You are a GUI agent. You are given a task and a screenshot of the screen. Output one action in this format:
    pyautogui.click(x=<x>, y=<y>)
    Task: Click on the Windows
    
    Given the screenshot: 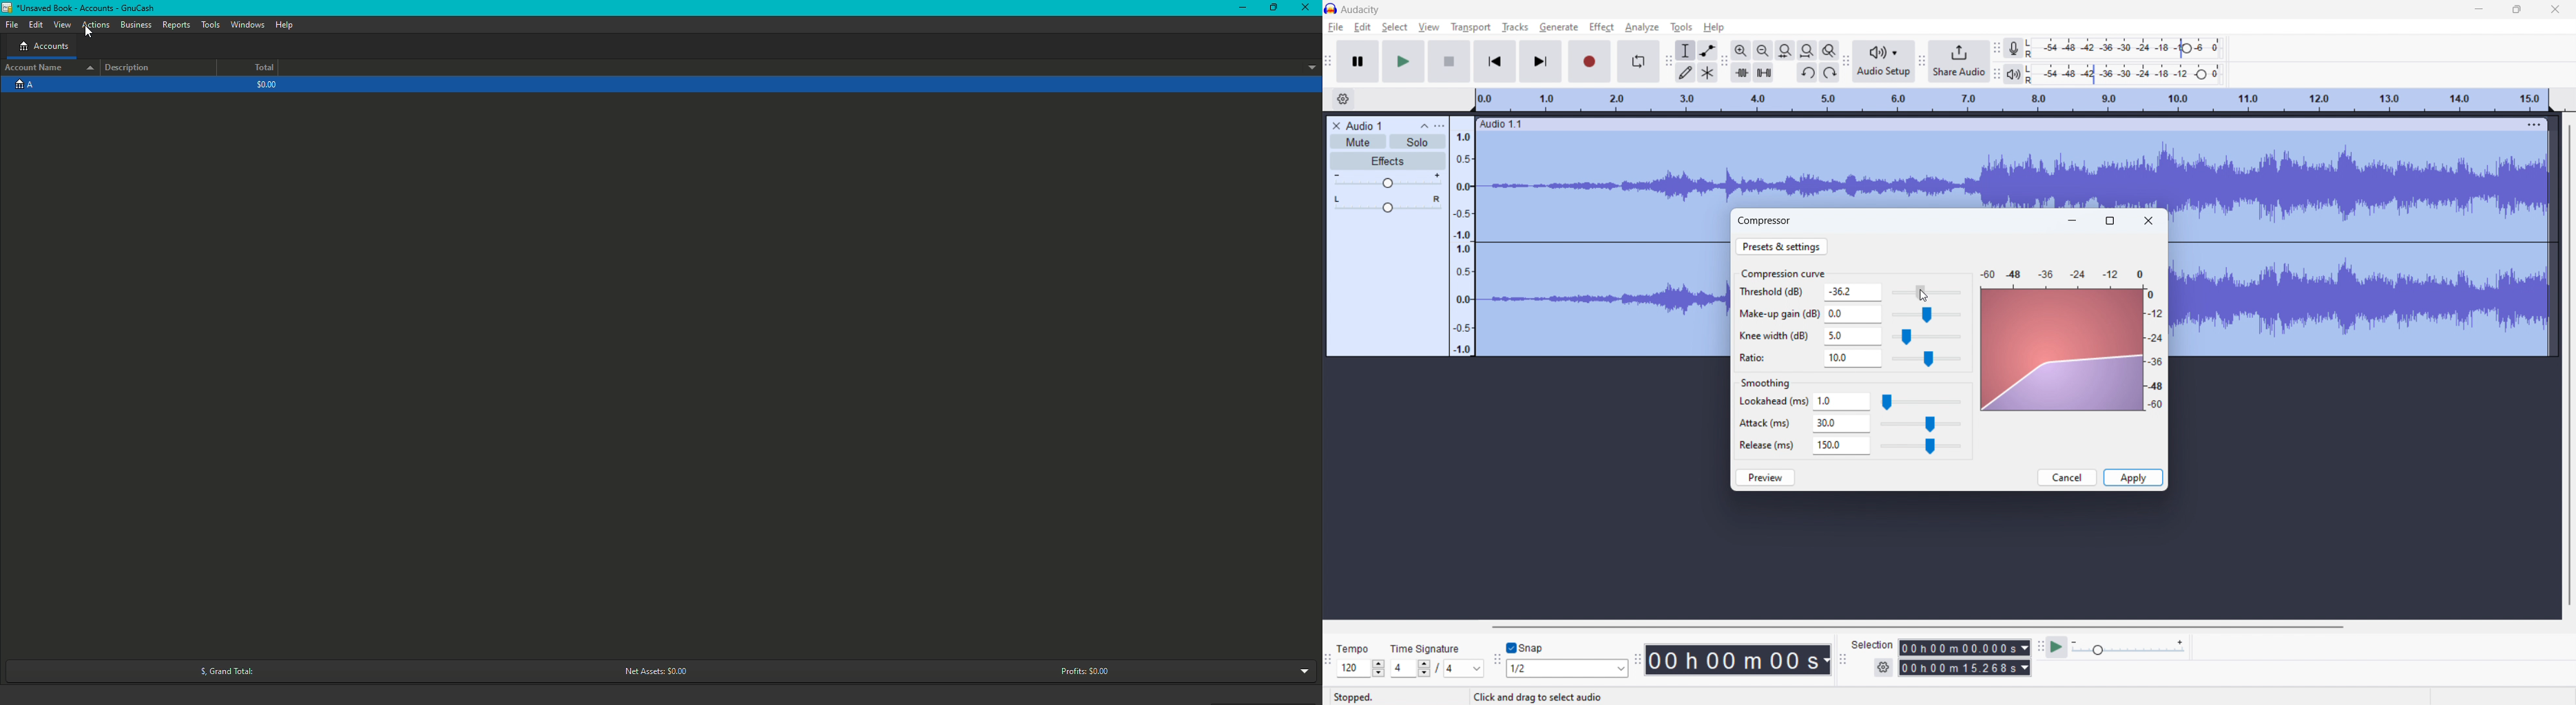 What is the action you would take?
    pyautogui.click(x=247, y=25)
    